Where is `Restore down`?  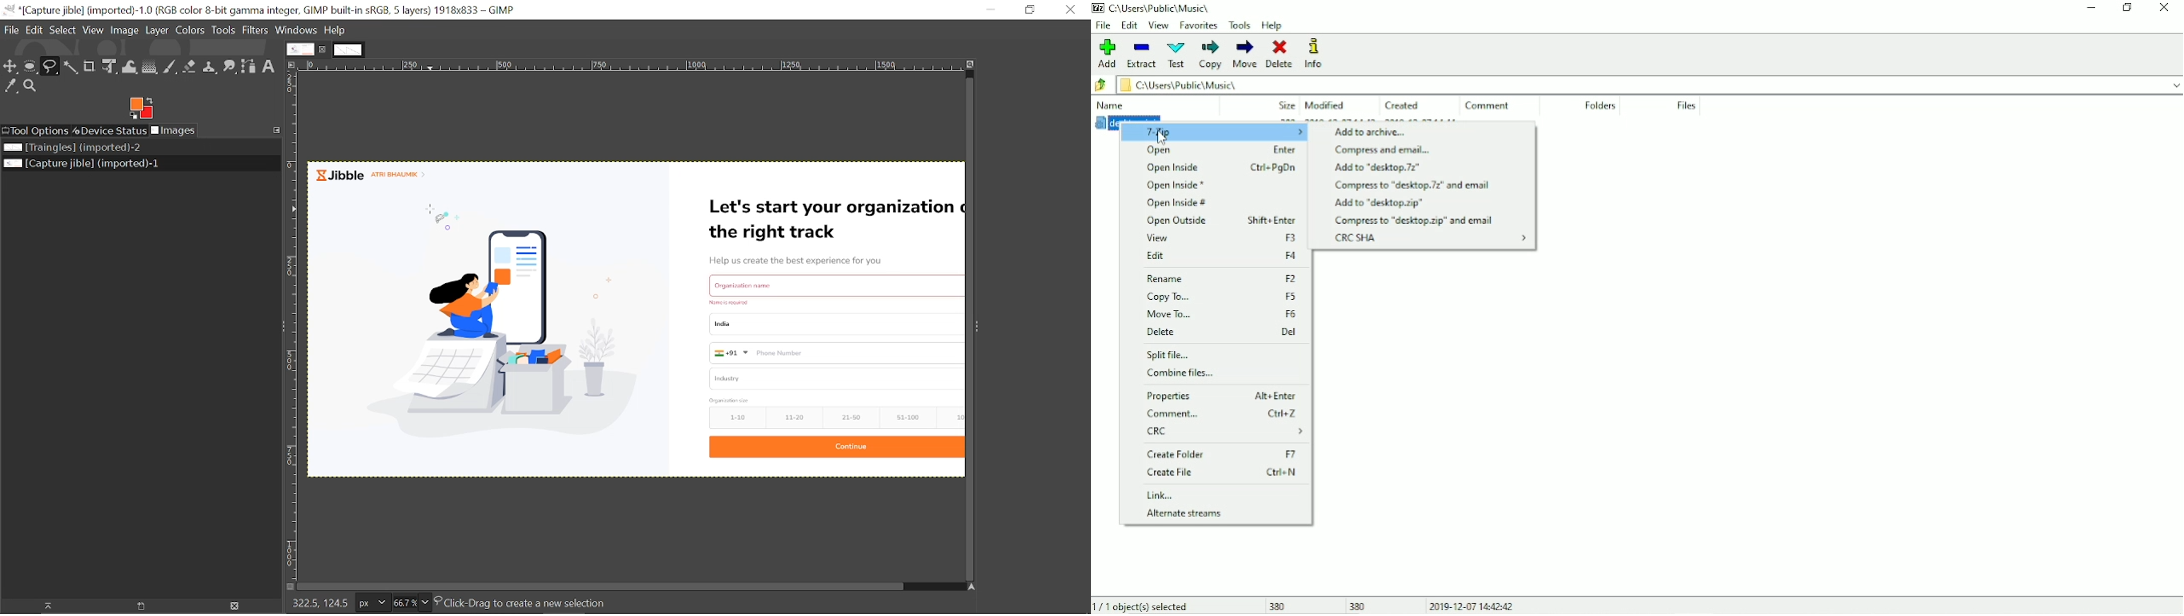 Restore down is located at coordinates (2128, 7).